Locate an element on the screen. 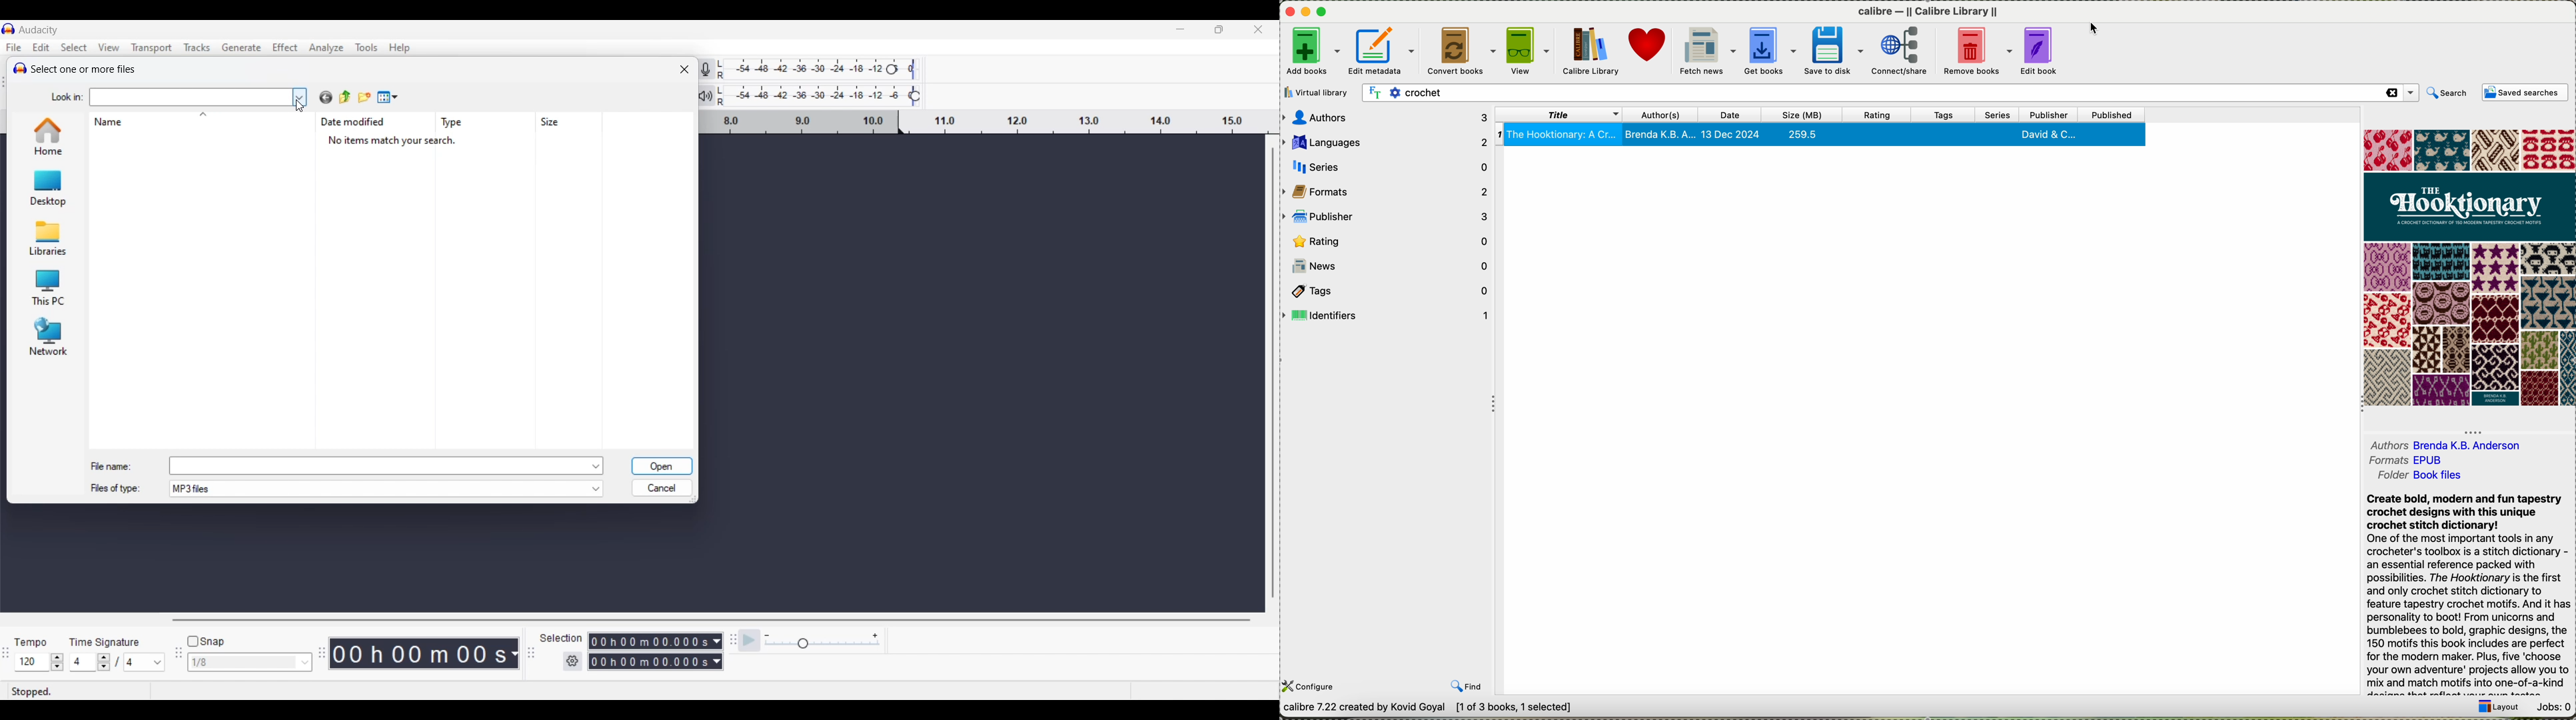 This screenshot has width=2576, height=728. Scale to measure duration of recorded audio is located at coordinates (992, 123).